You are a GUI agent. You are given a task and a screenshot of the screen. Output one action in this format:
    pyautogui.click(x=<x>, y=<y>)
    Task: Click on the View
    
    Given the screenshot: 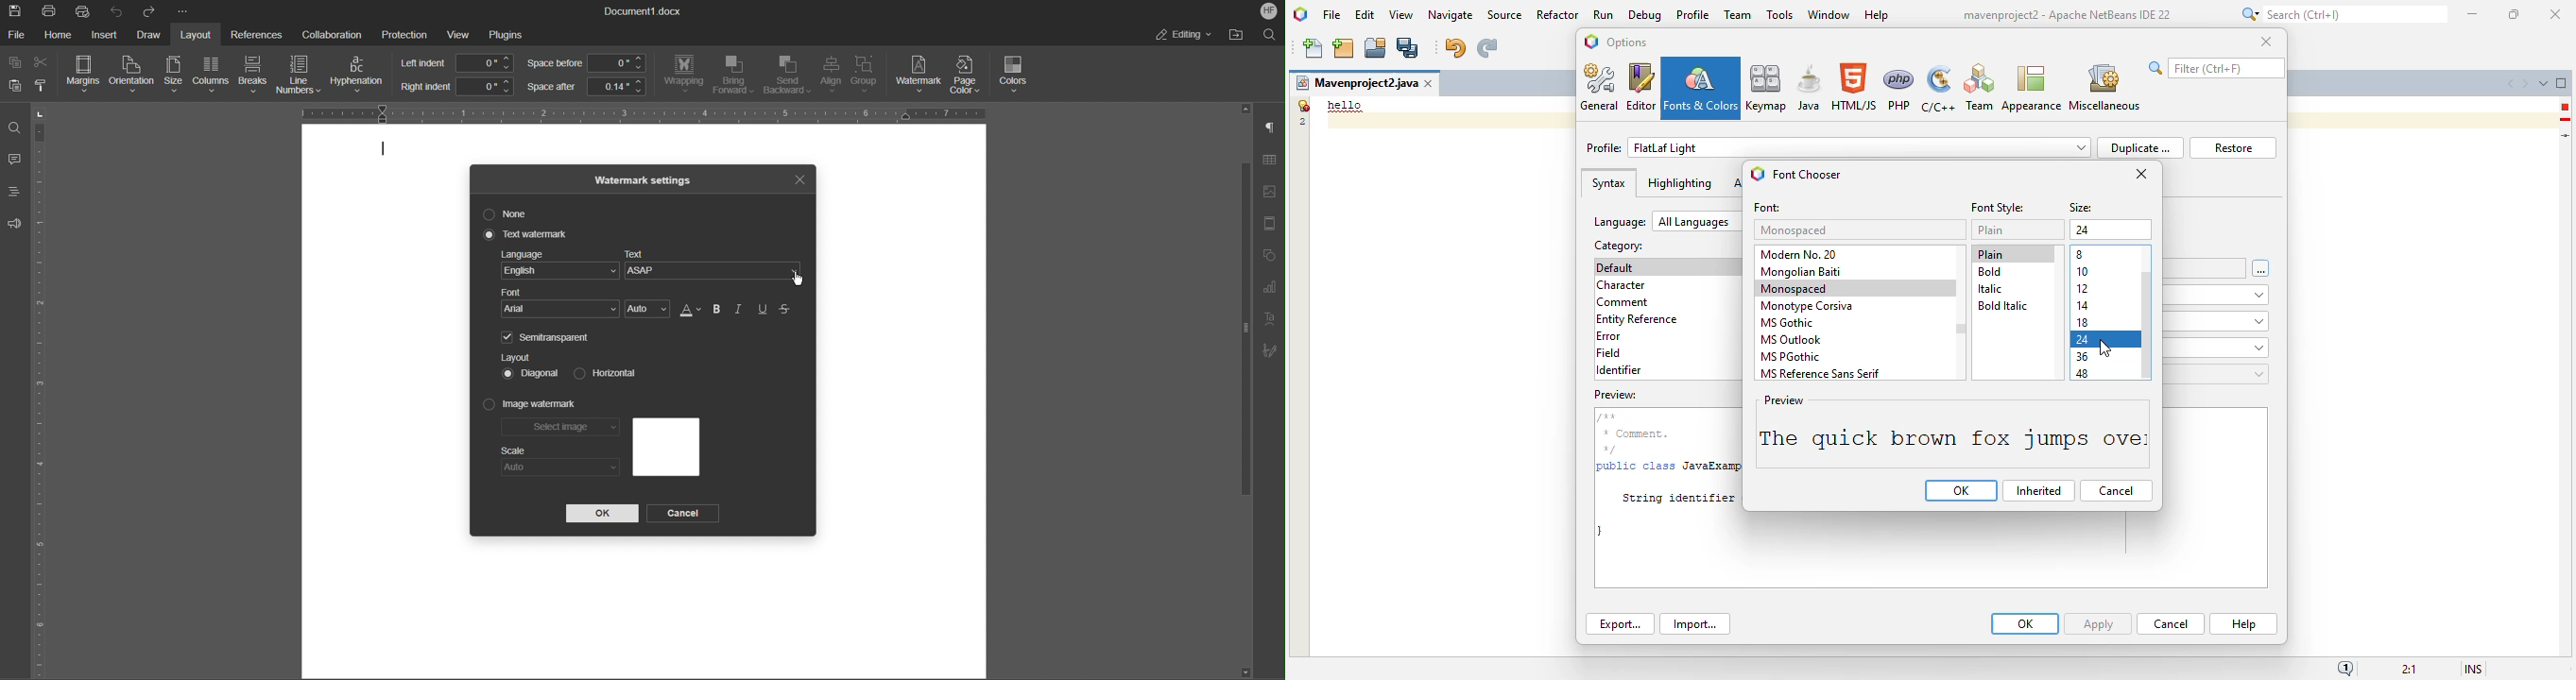 What is the action you would take?
    pyautogui.click(x=460, y=34)
    